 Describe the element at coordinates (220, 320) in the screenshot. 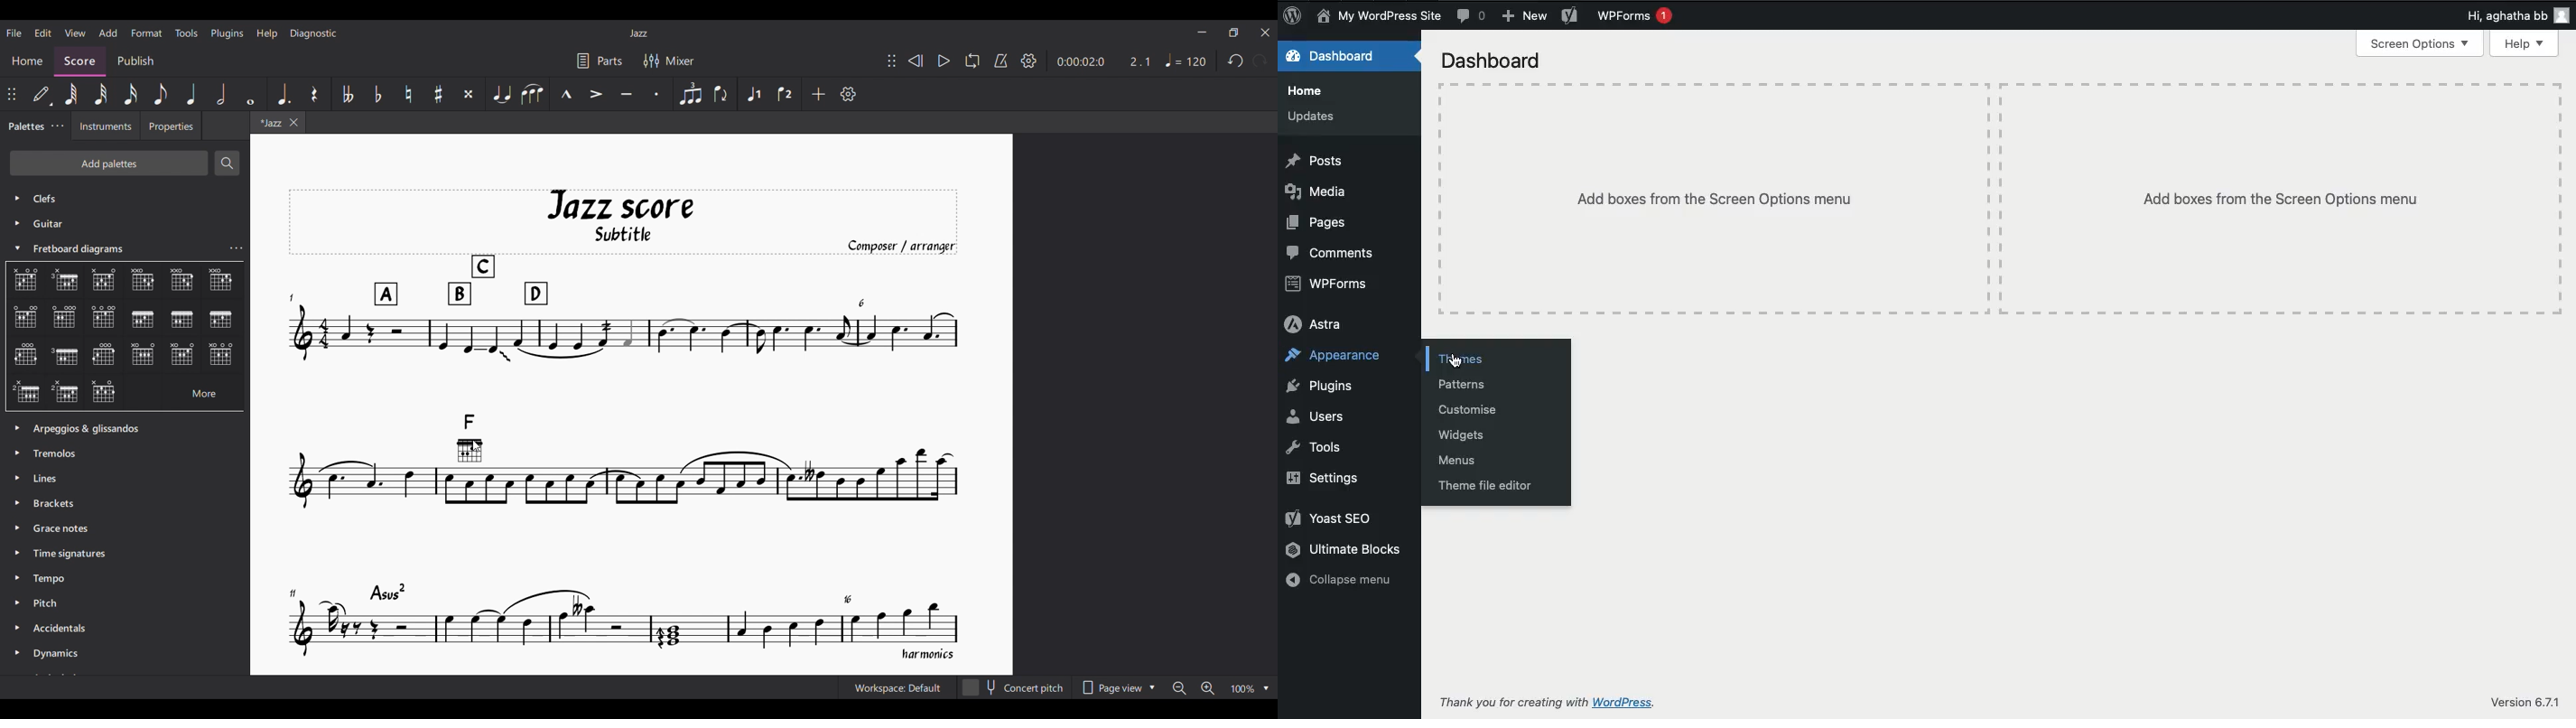

I see `Chart 11` at that location.